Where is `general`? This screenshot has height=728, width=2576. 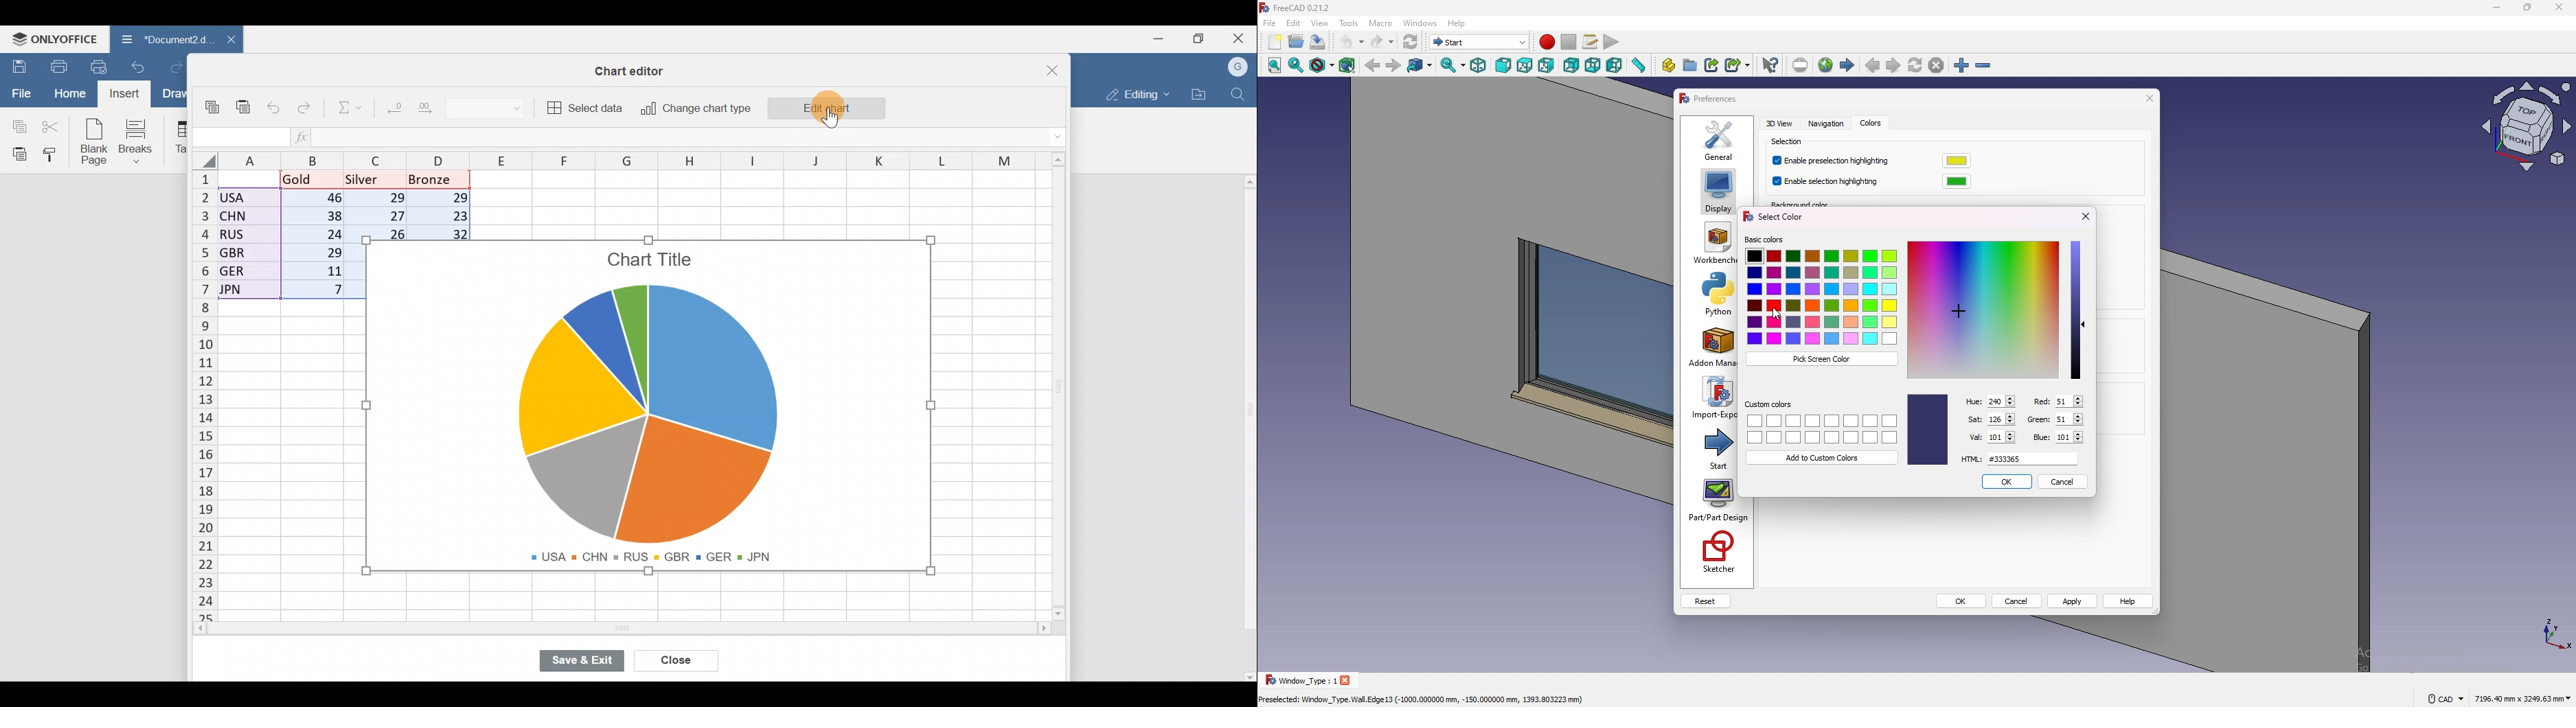
general is located at coordinates (1720, 139).